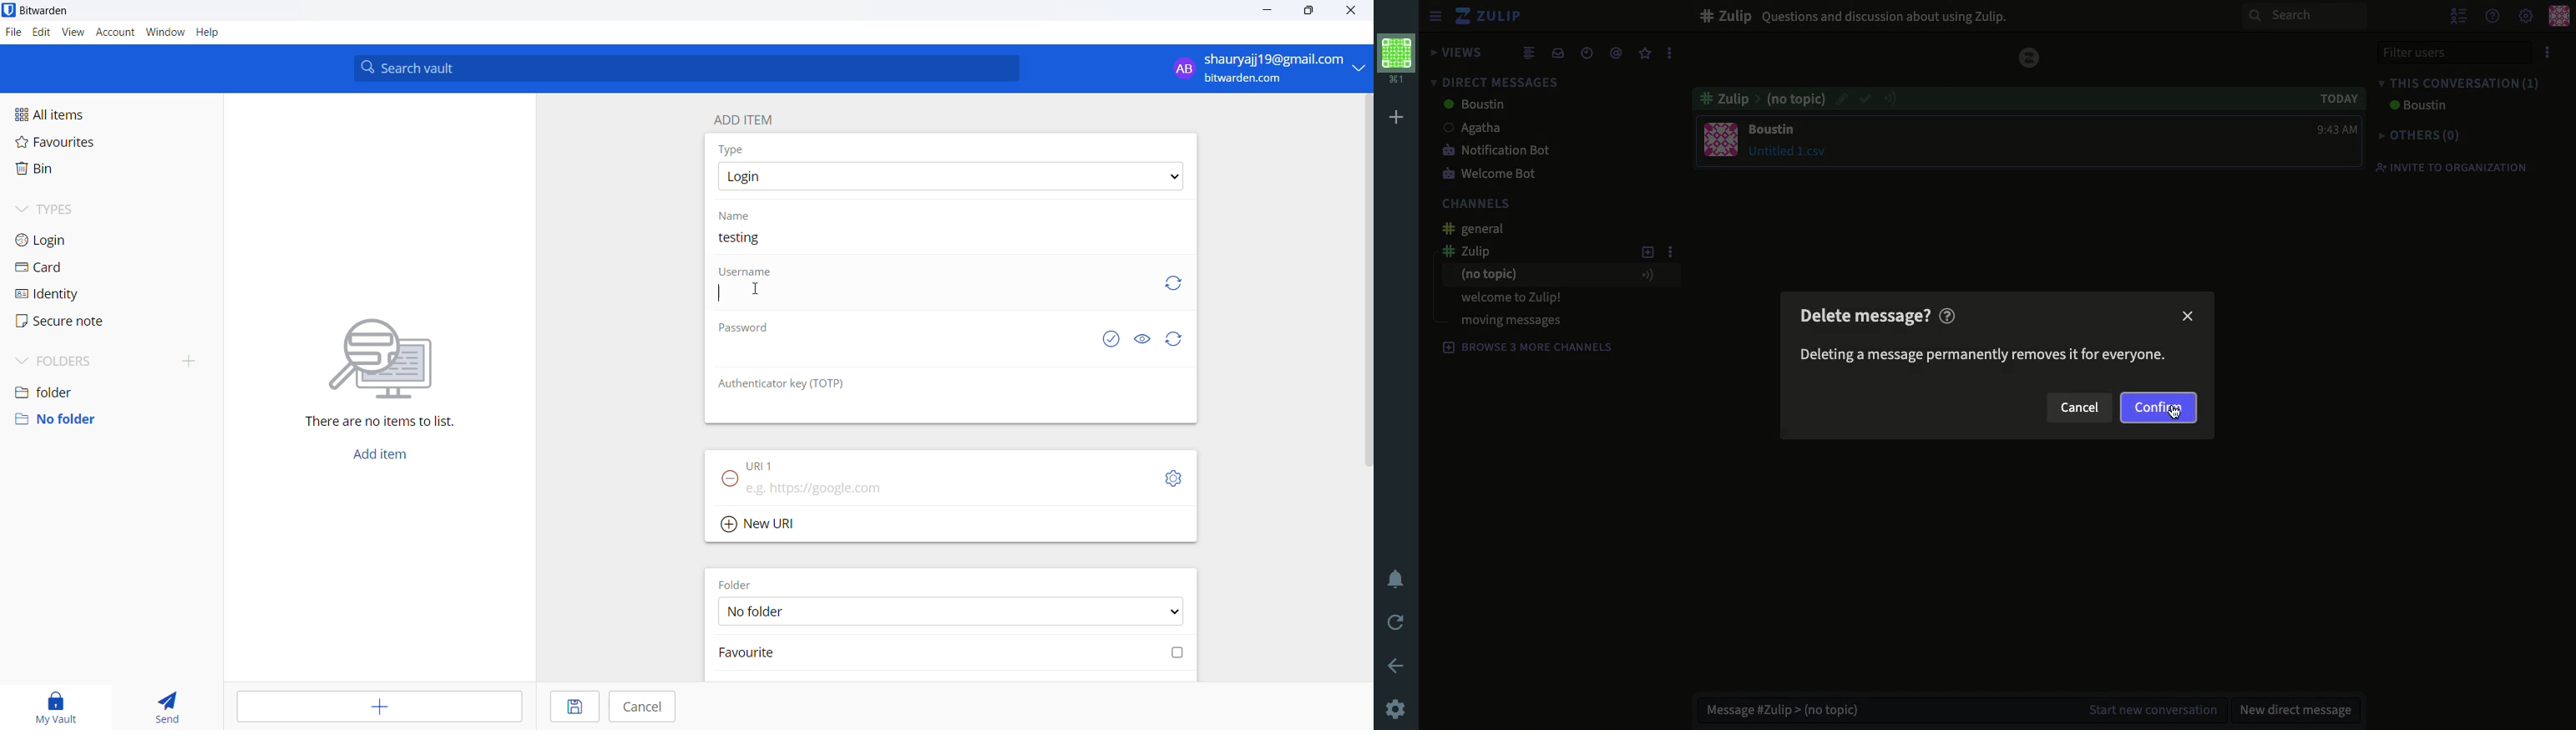 The image size is (2576, 756). I want to click on no folder, so click(106, 419).